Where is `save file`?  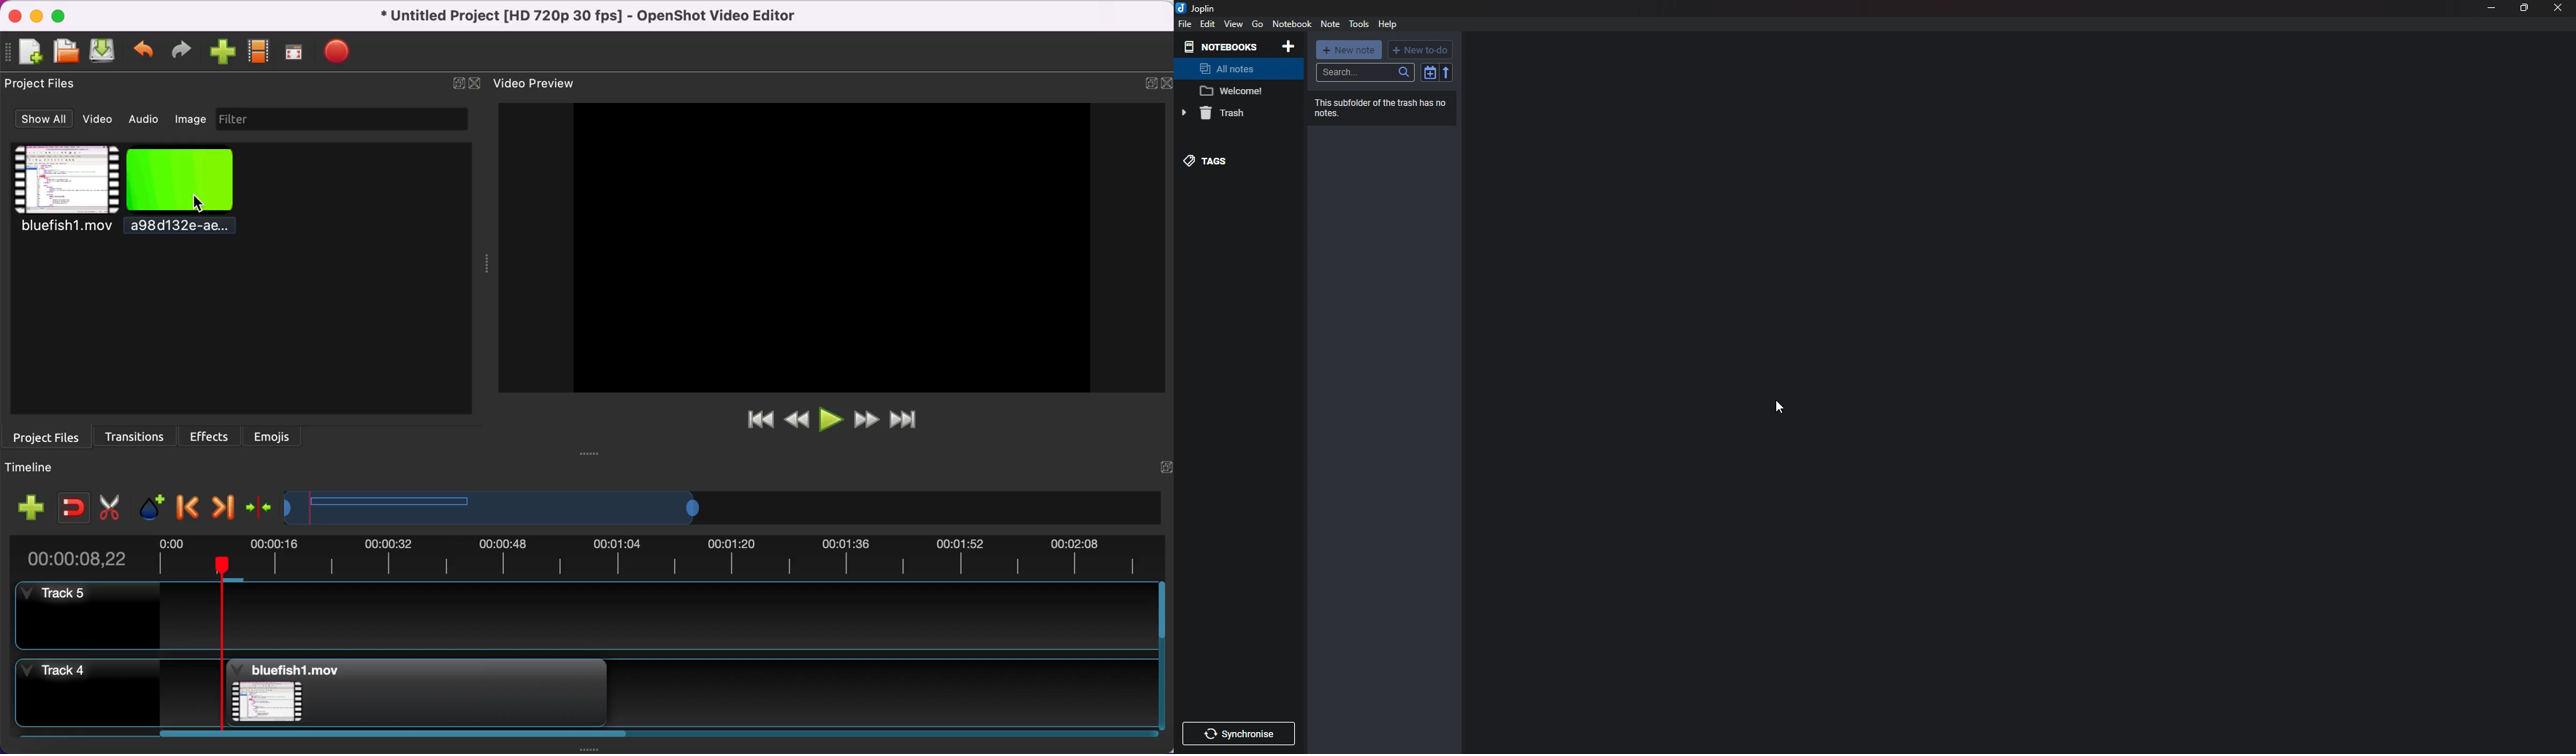
save file is located at coordinates (101, 51).